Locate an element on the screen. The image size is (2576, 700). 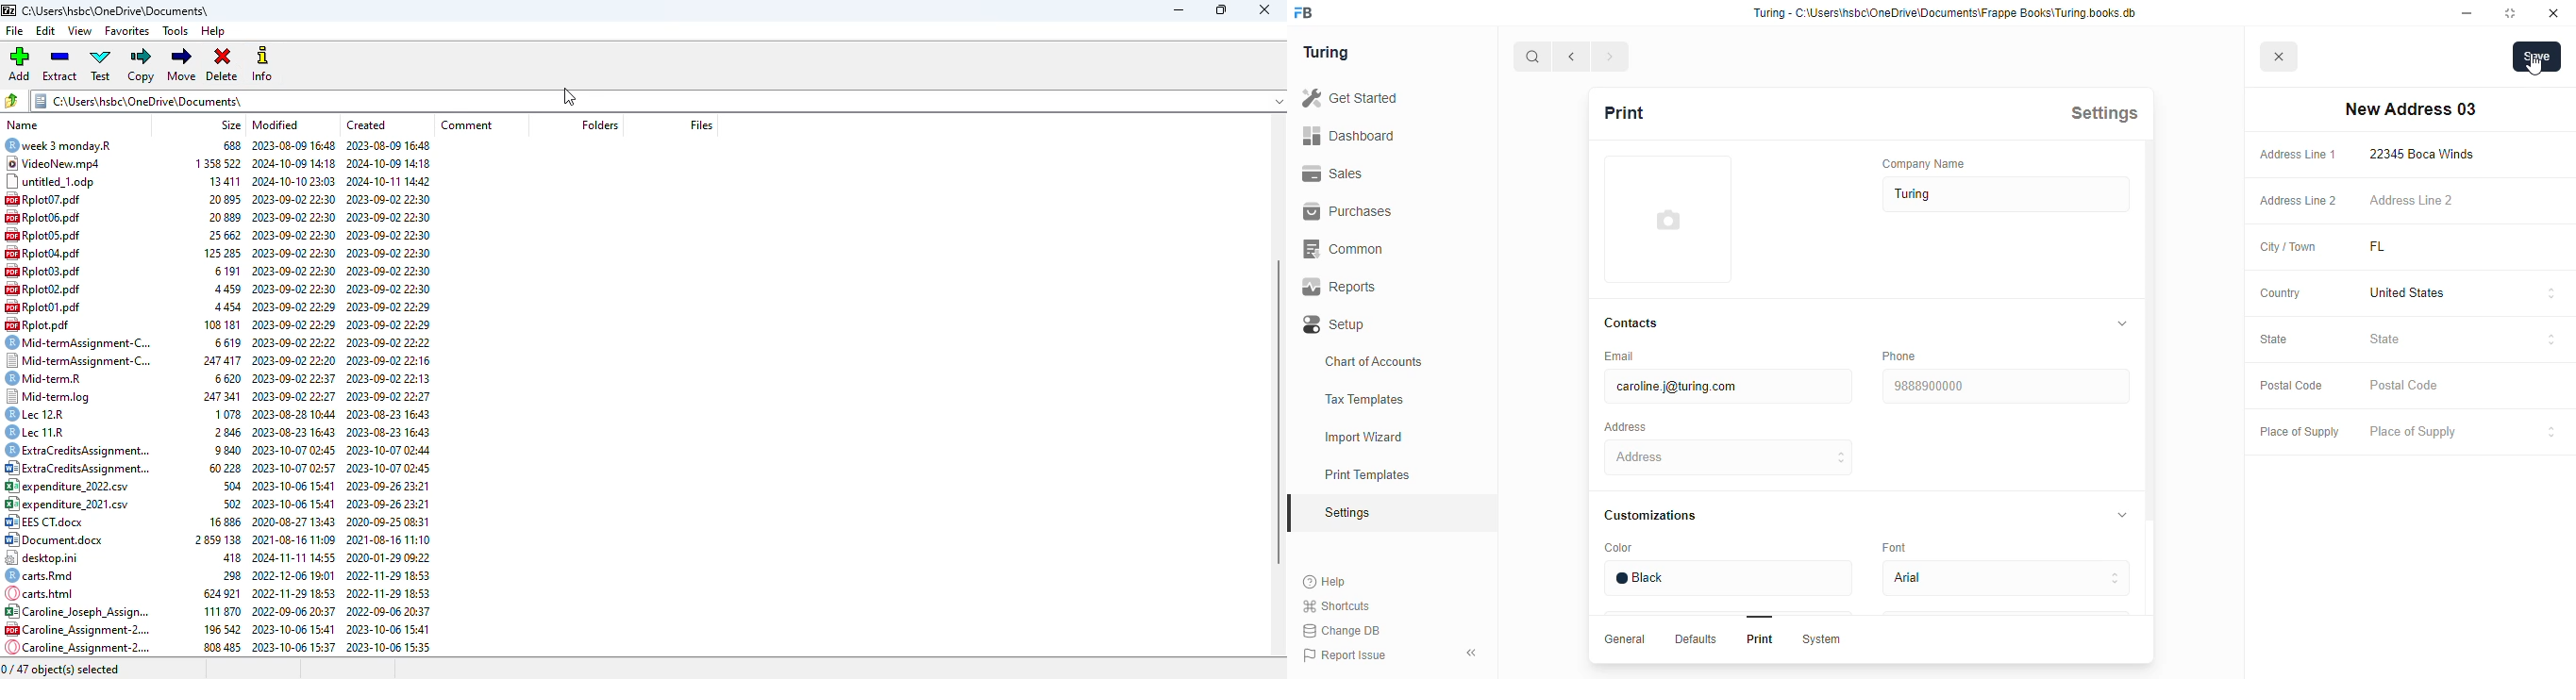
2024-10-09 14:18 is located at coordinates (388, 163).